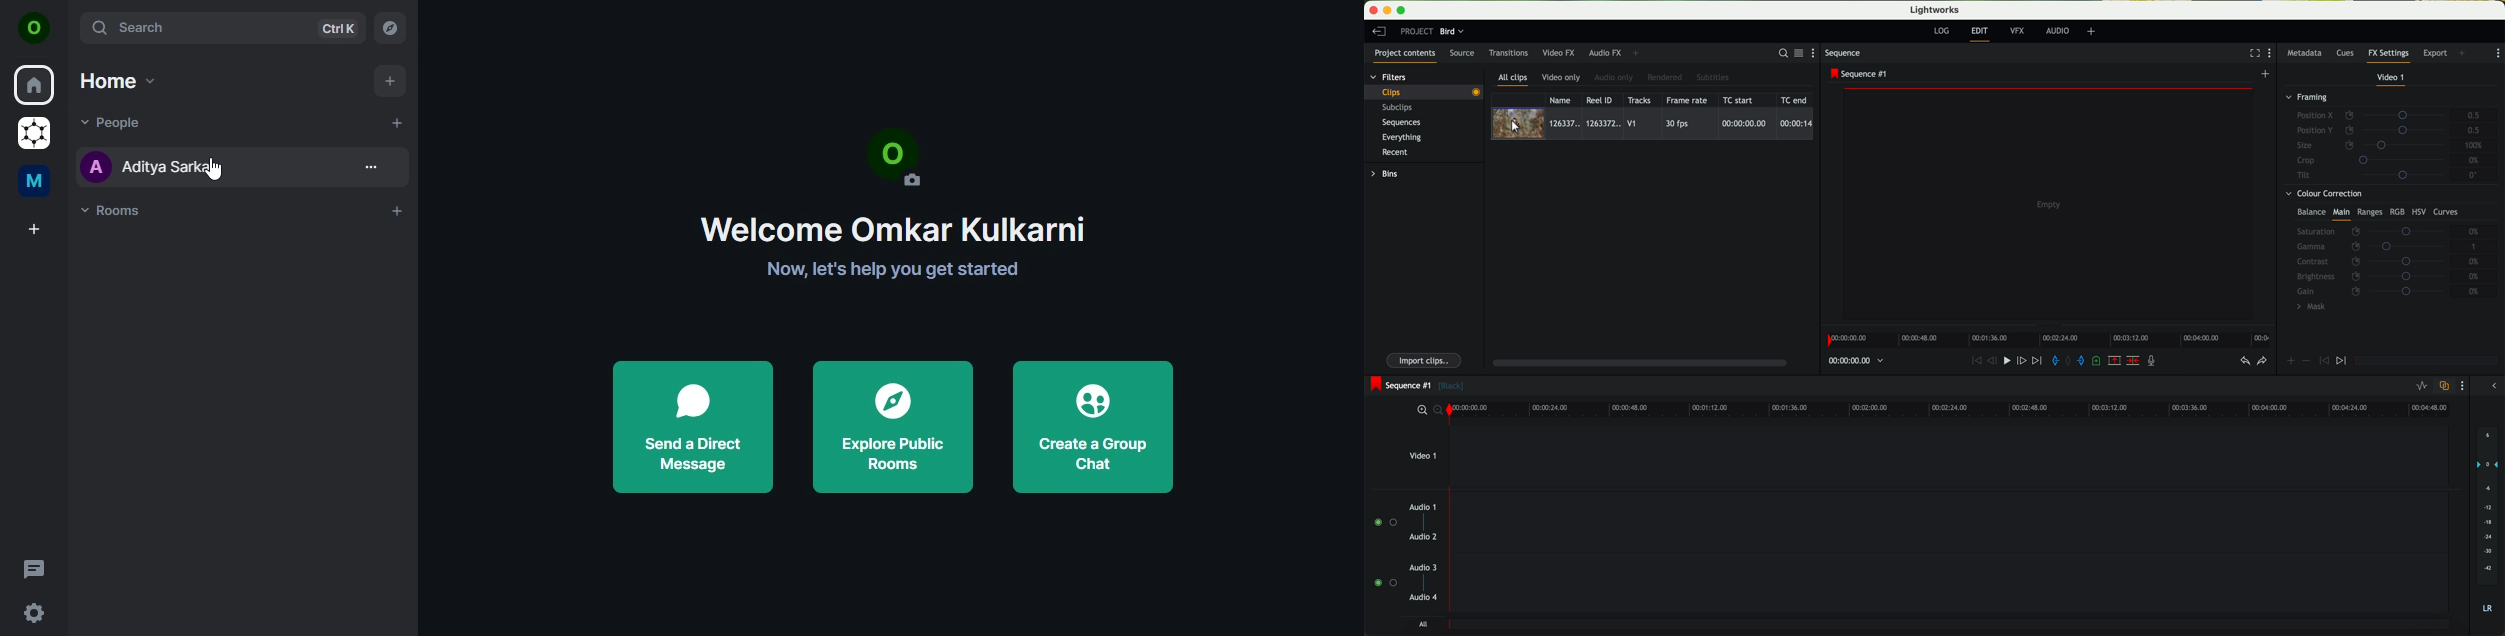 This screenshot has width=2520, height=644. What do you see at coordinates (1395, 154) in the screenshot?
I see `recent` at bounding box center [1395, 154].